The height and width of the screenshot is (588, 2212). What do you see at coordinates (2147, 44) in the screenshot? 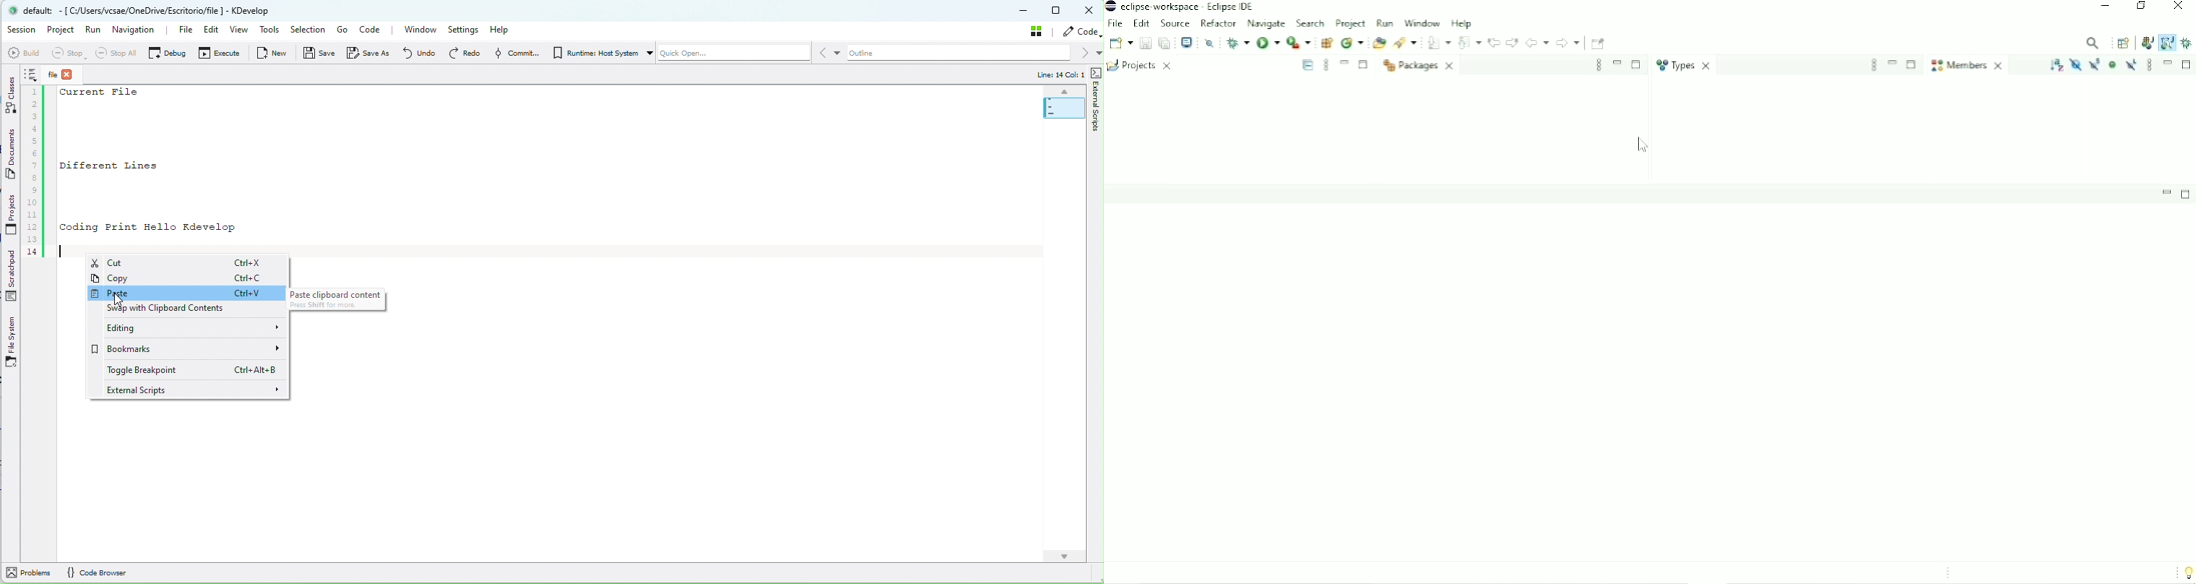
I see `Jav` at bounding box center [2147, 44].